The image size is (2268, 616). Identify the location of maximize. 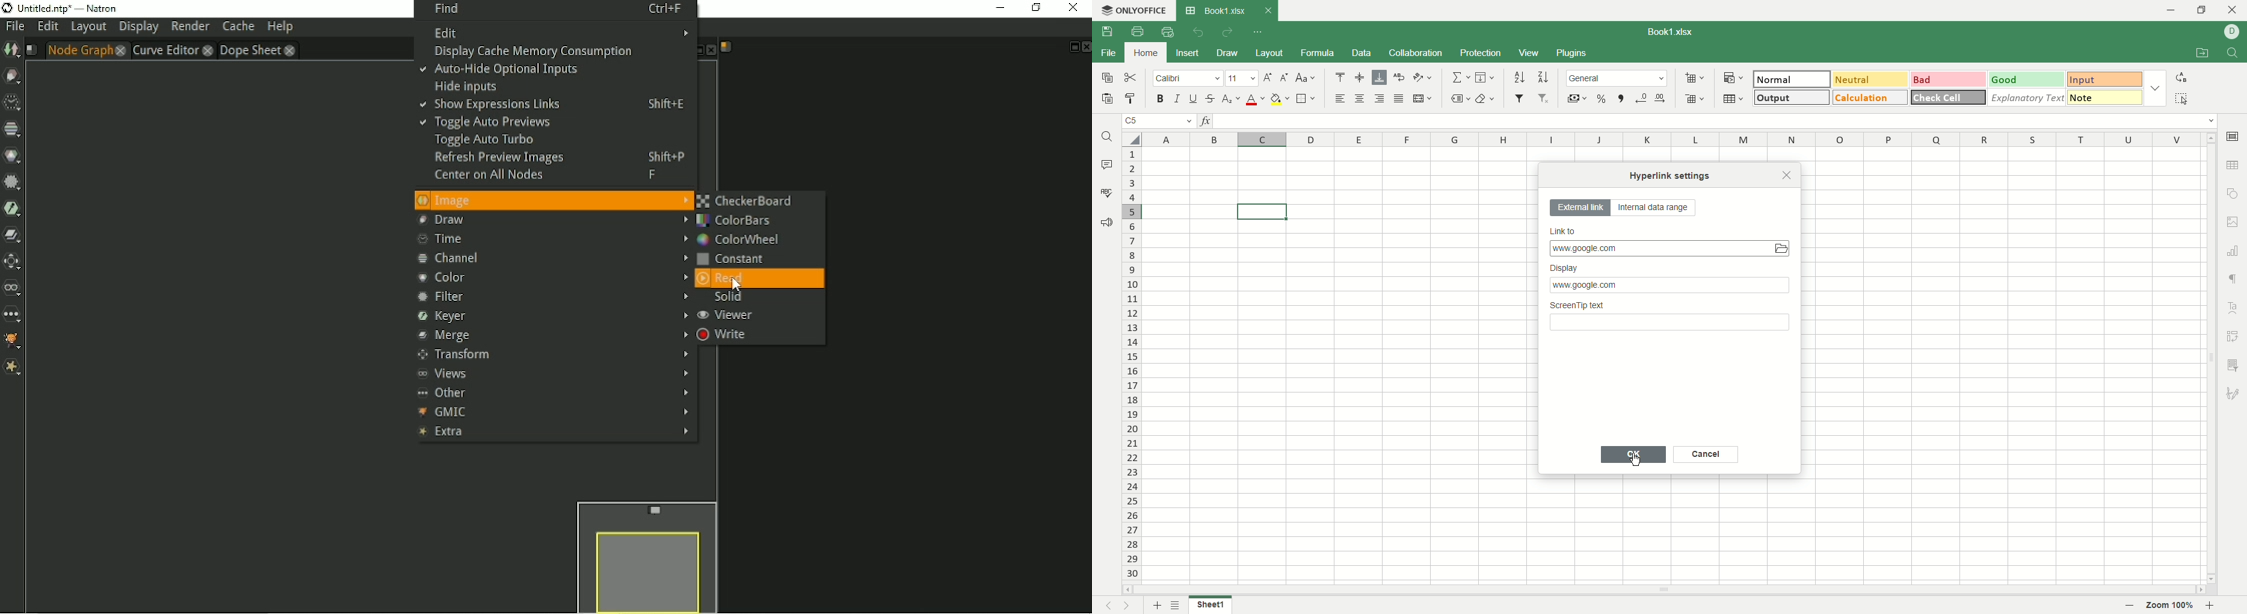
(2204, 10).